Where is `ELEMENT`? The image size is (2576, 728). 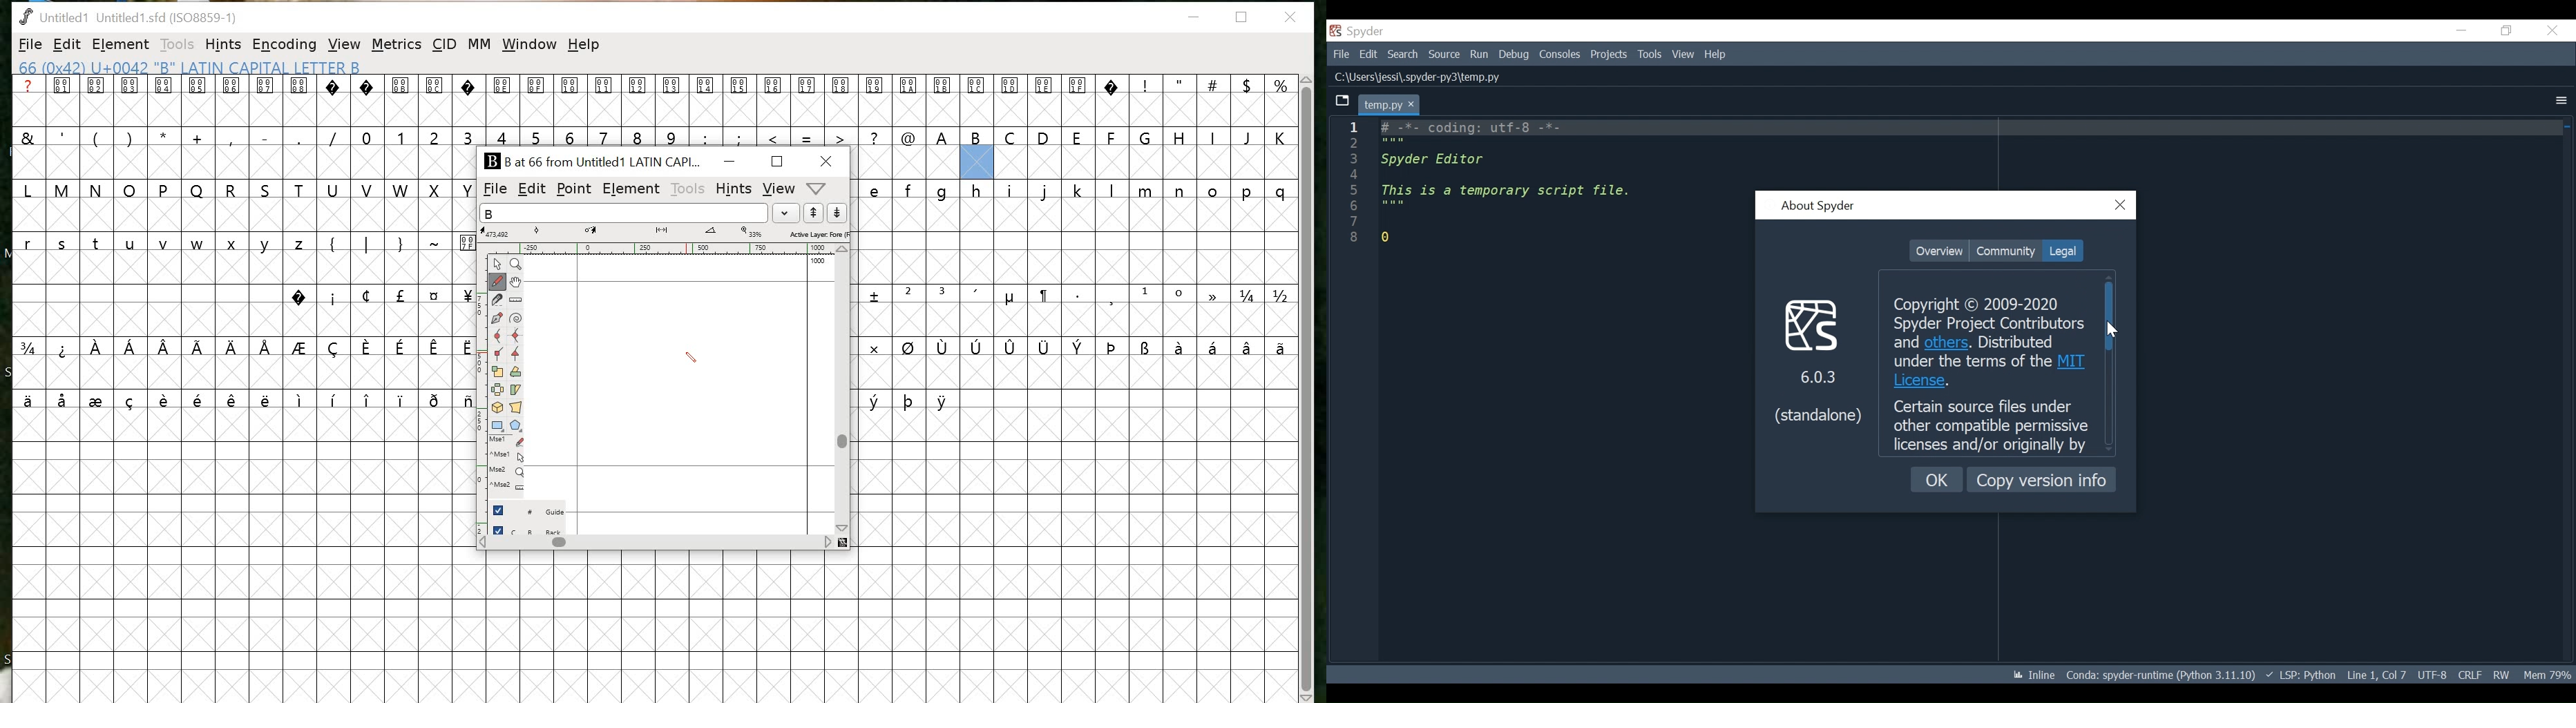
ELEMENT is located at coordinates (631, 189).